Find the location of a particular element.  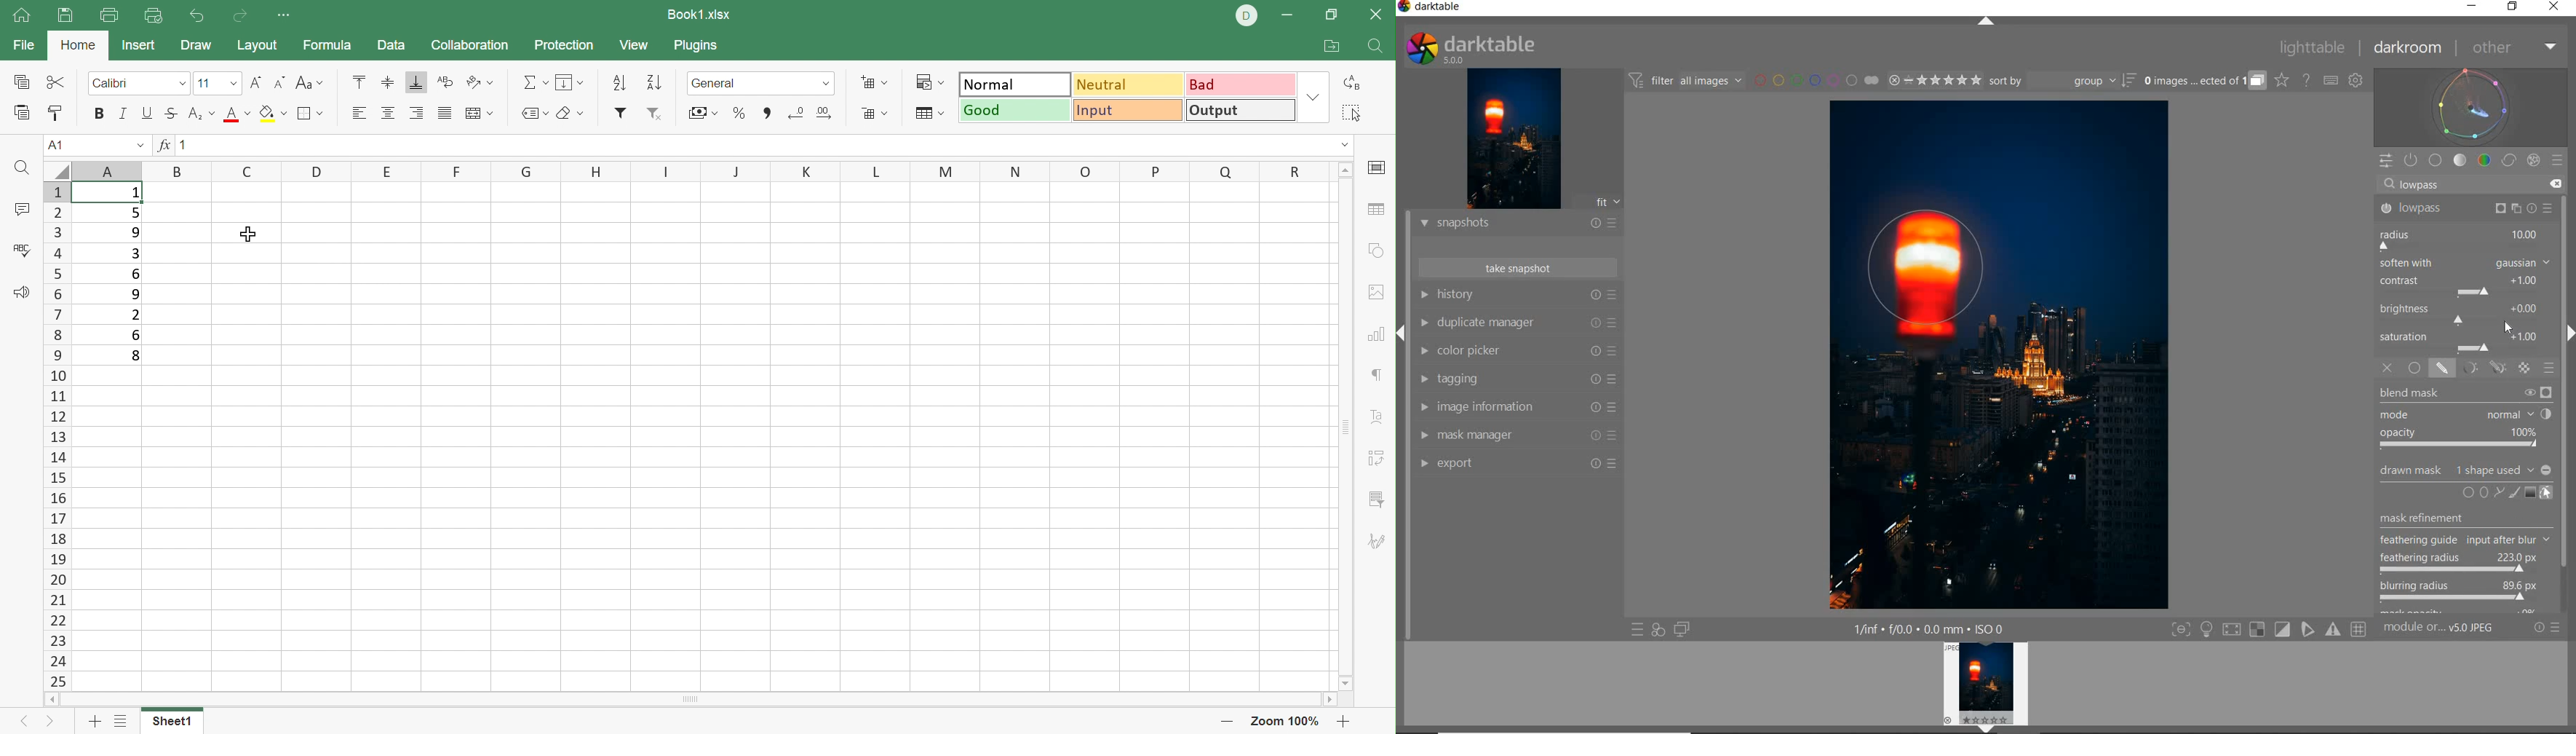

LOWPASS is located at coordinates (2464, 207).